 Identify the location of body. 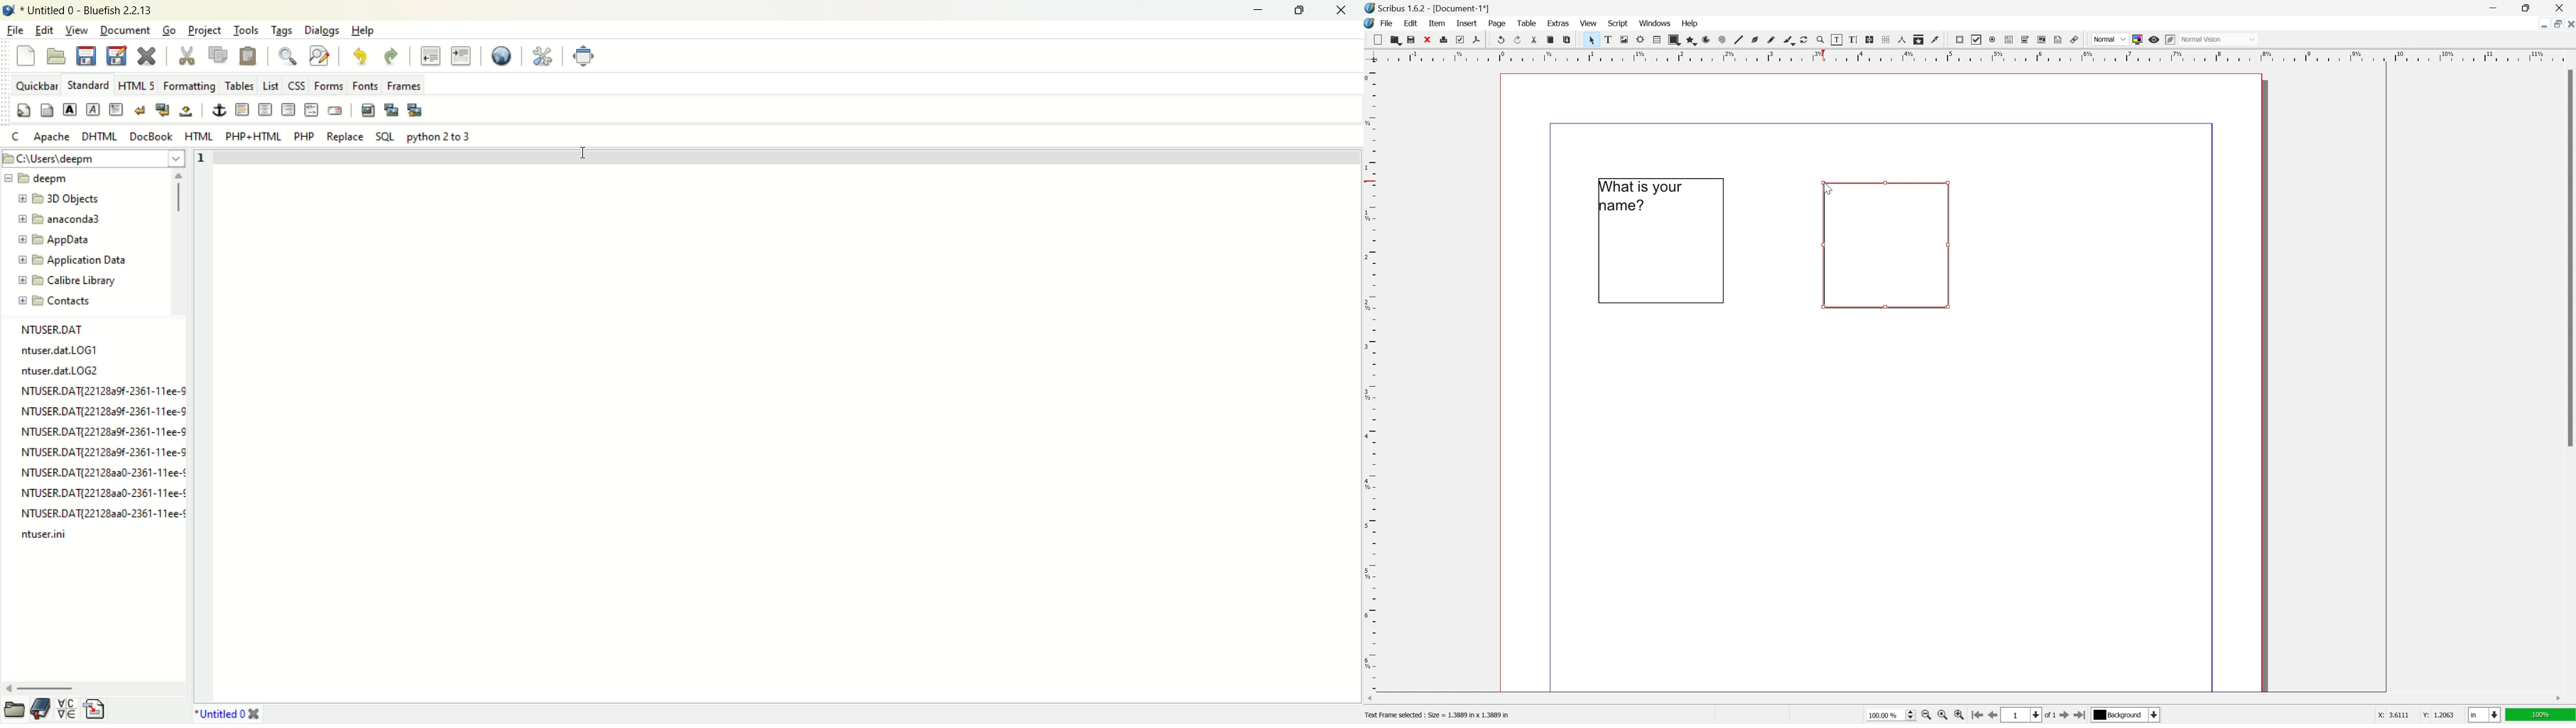
(49, 110).